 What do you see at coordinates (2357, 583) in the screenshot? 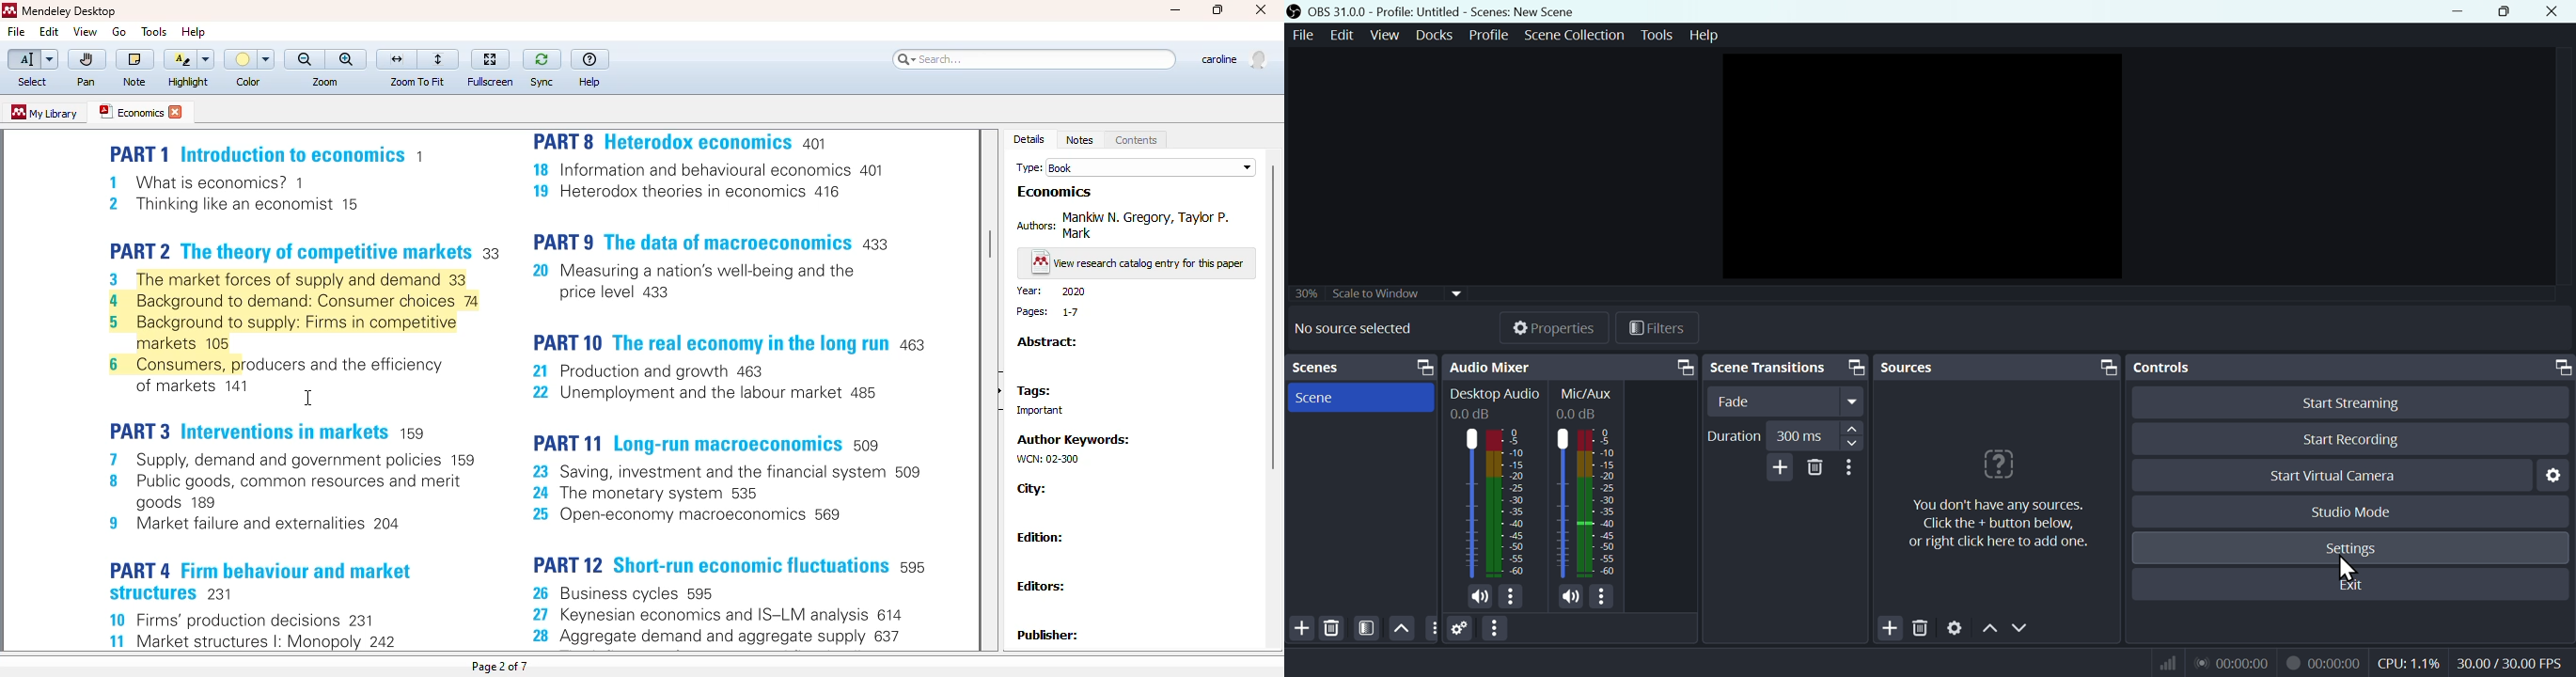
I see `Exit` at bounding box center [2357, 583].